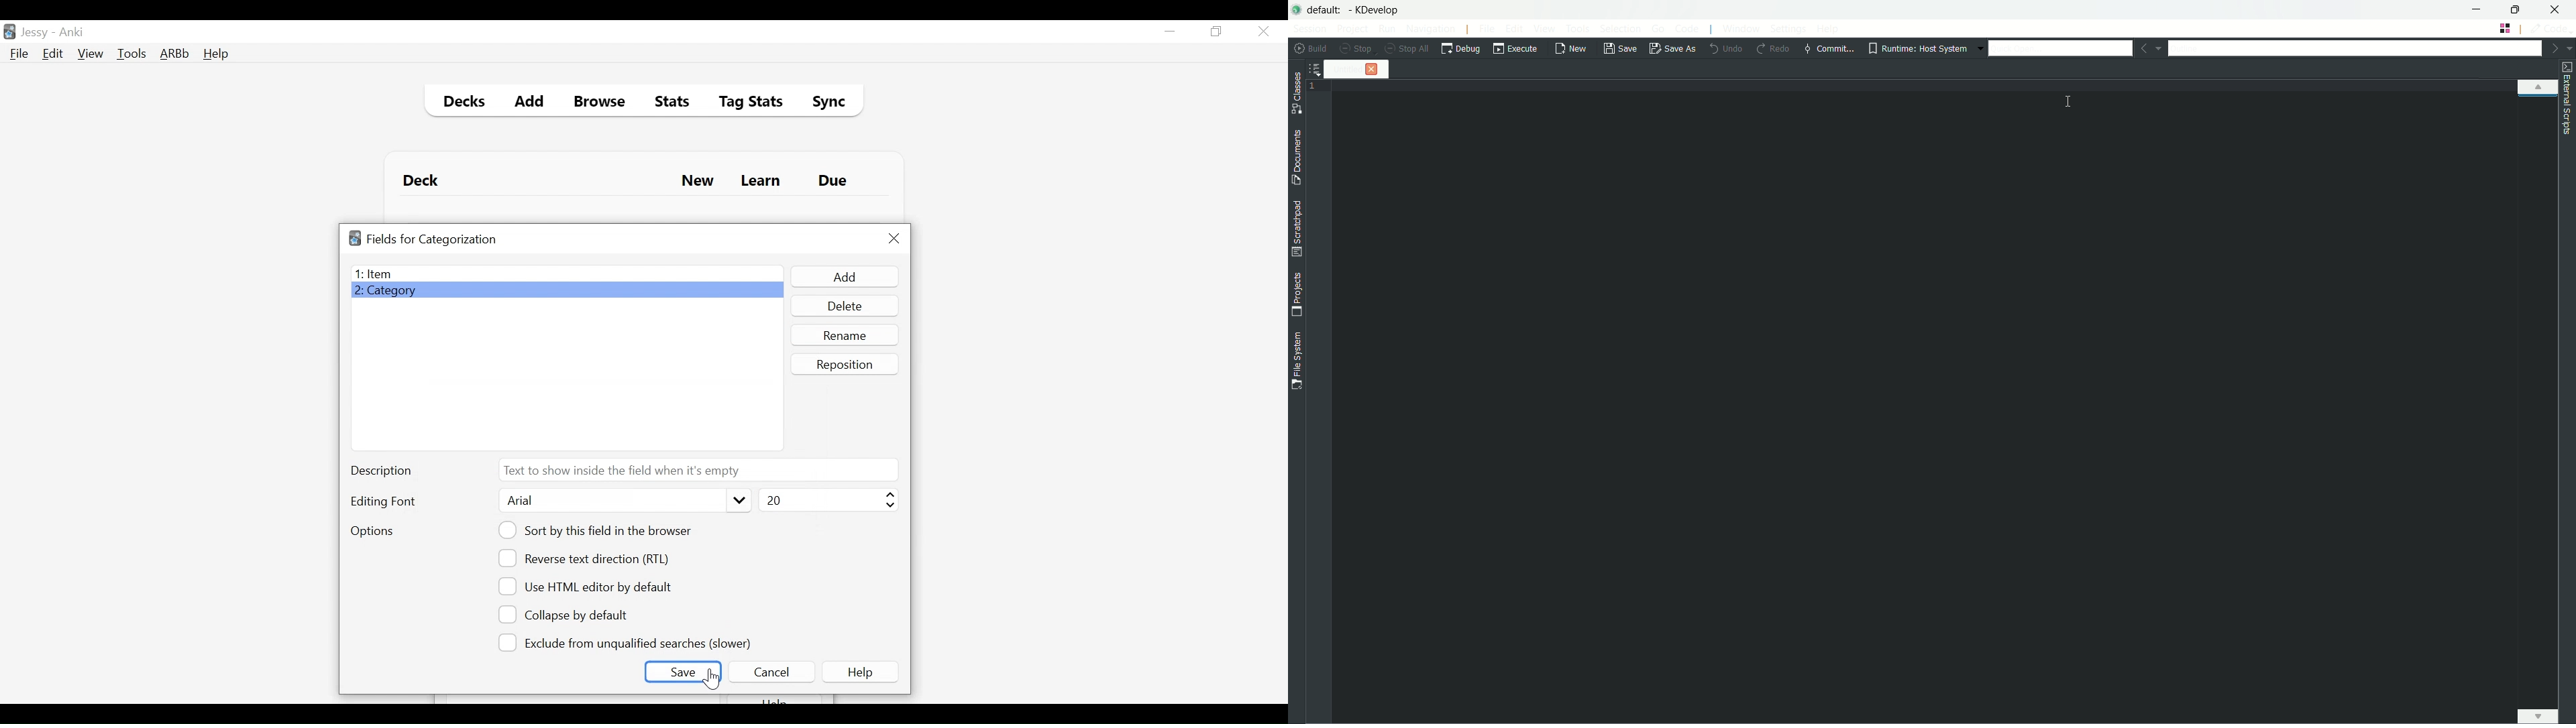 The height and width of the screenshot is (728, 2576). Describe the element at coordinates (623, 501) in the screenshot. I see `Select Editing Font` at that location.